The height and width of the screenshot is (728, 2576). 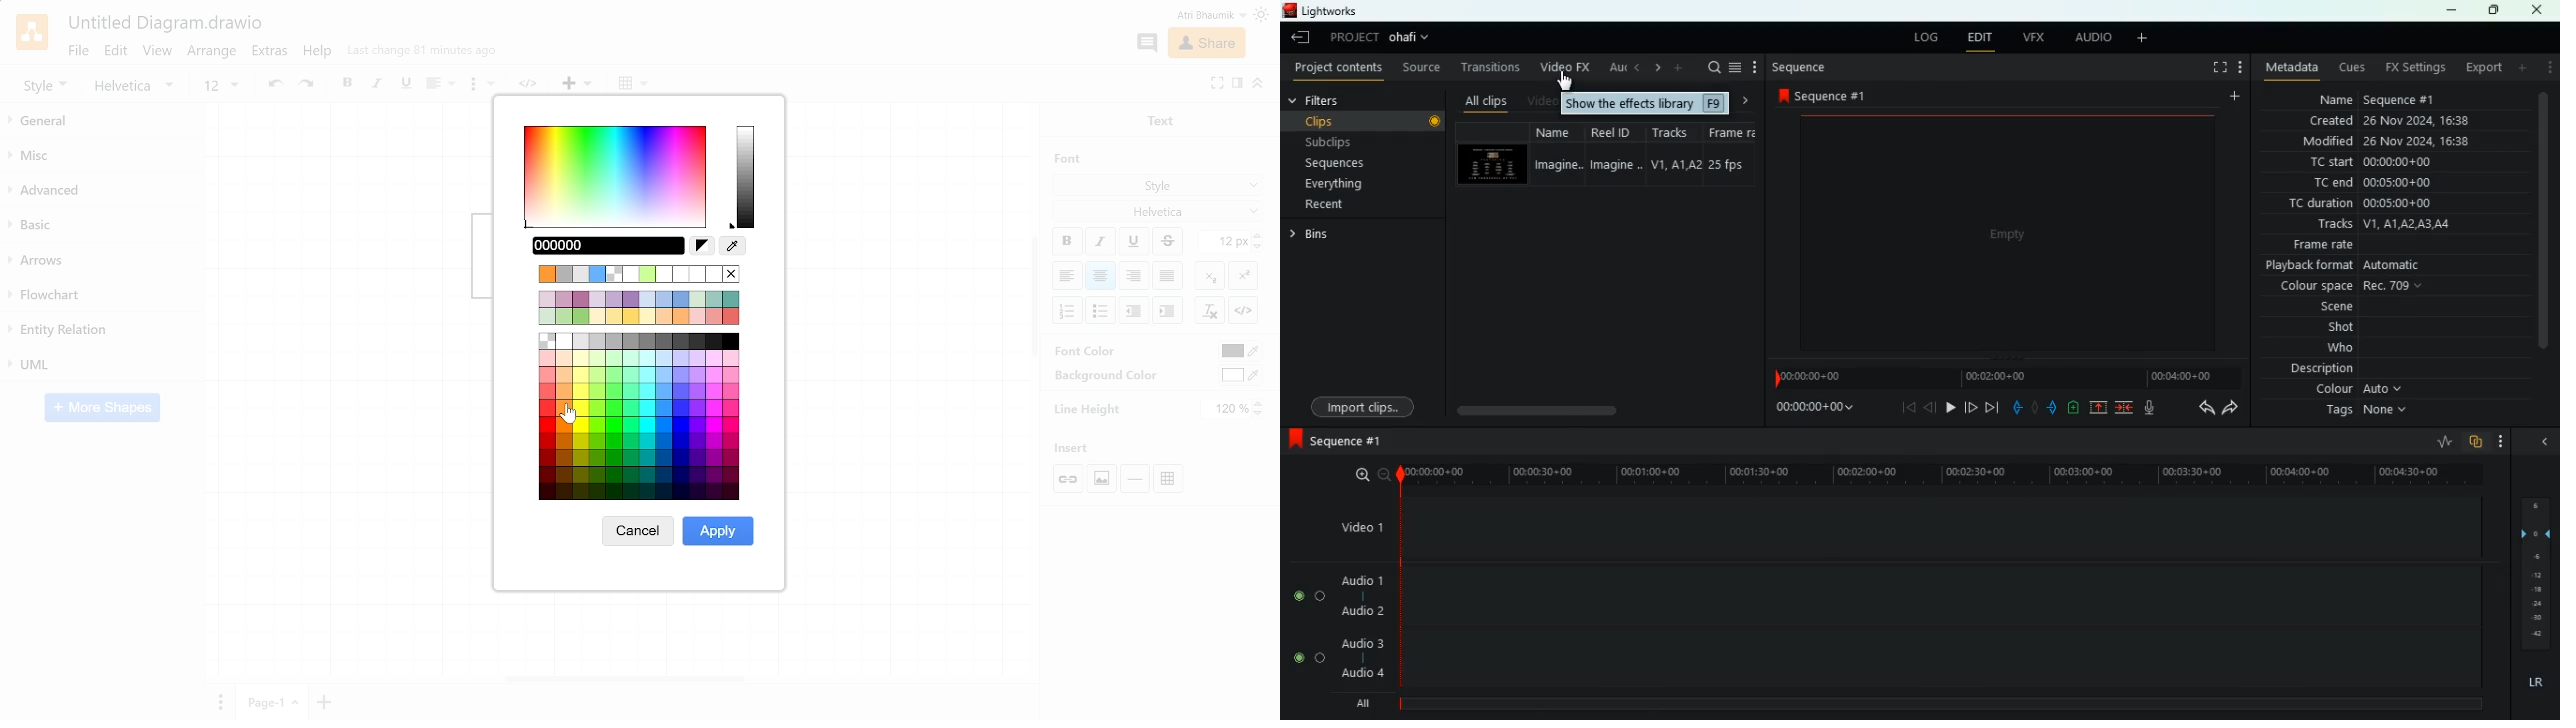 I want to click on search, so click(x=1714, y=67).